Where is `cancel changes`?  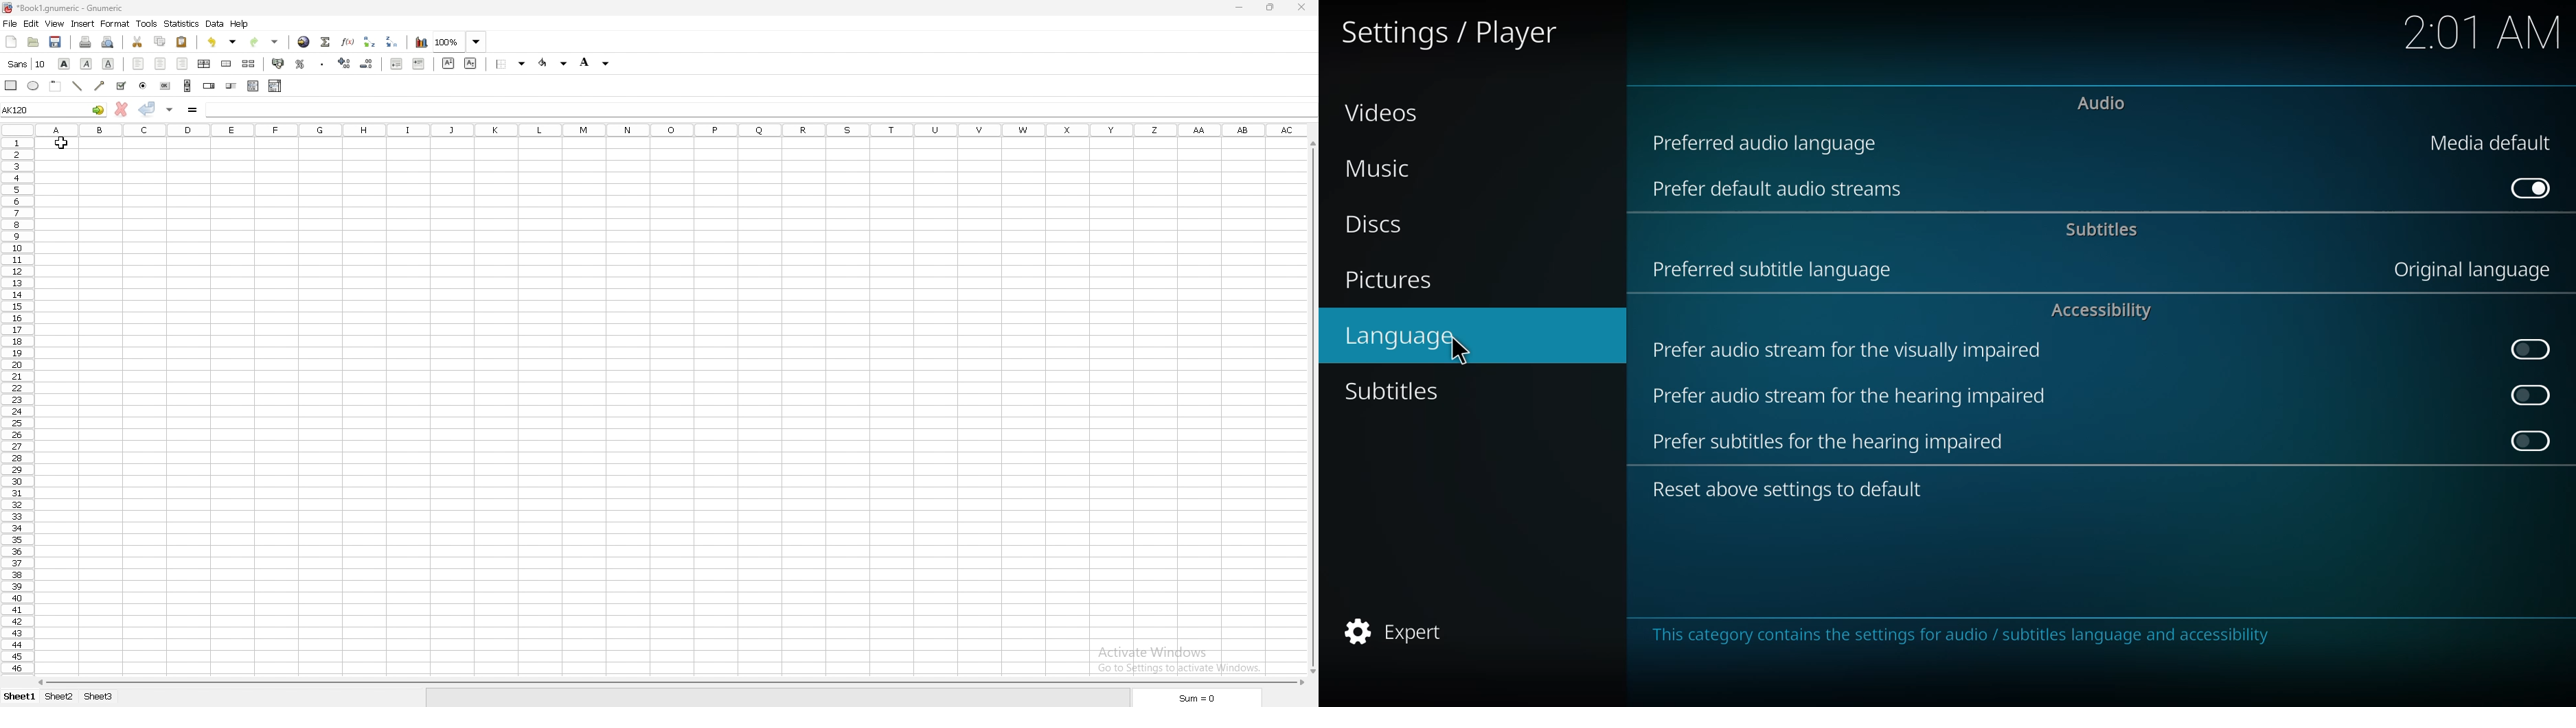
cancel changes is located at coordinates (124, 109).